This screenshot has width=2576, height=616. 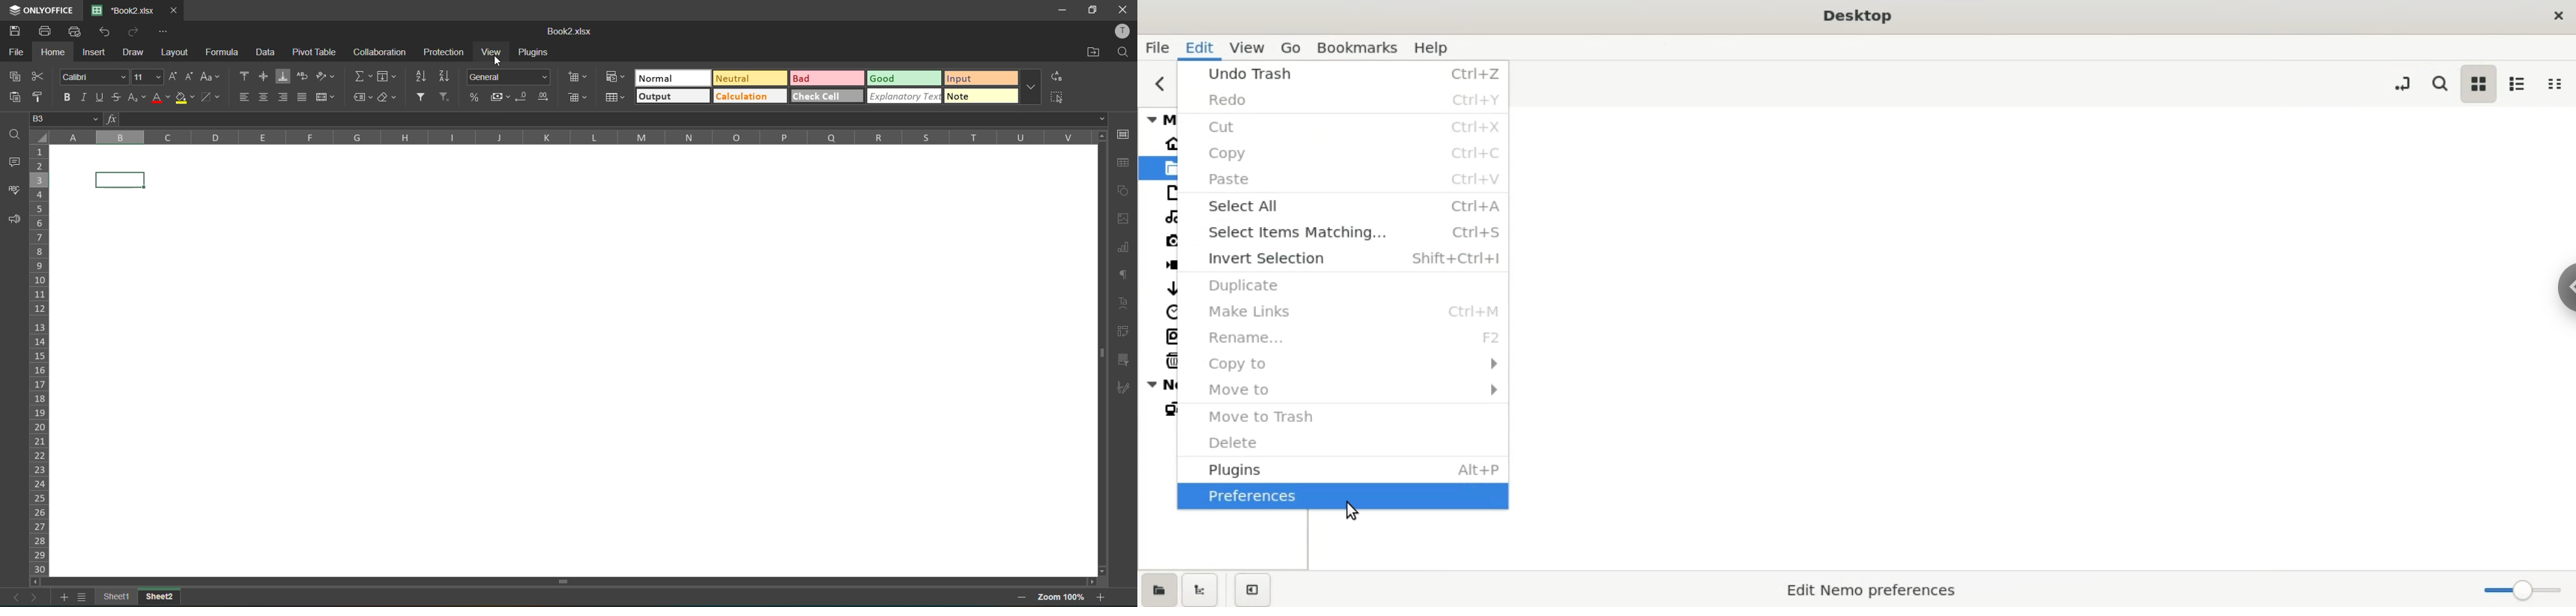 What do you see at coordinates (1023, 598) in the screenshot?
I see `zoom out` at bounding box center [1023, 598].